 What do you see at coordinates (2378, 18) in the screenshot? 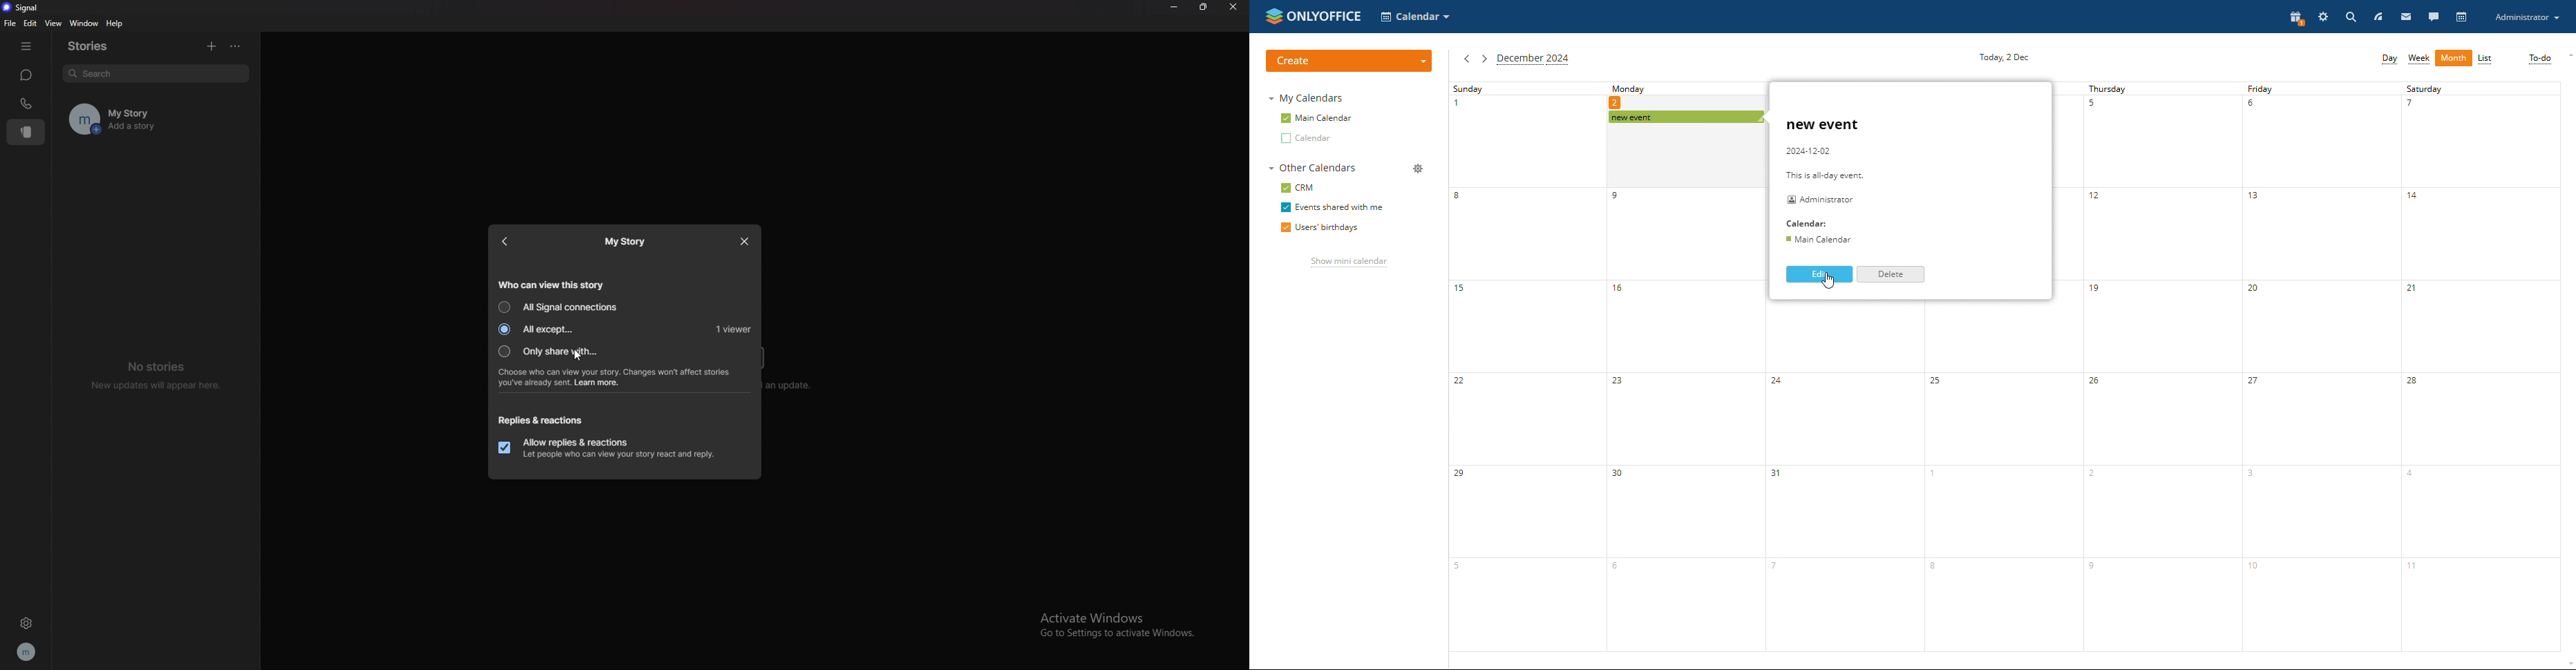
I see `feed` at bounding box center [2378, 18].